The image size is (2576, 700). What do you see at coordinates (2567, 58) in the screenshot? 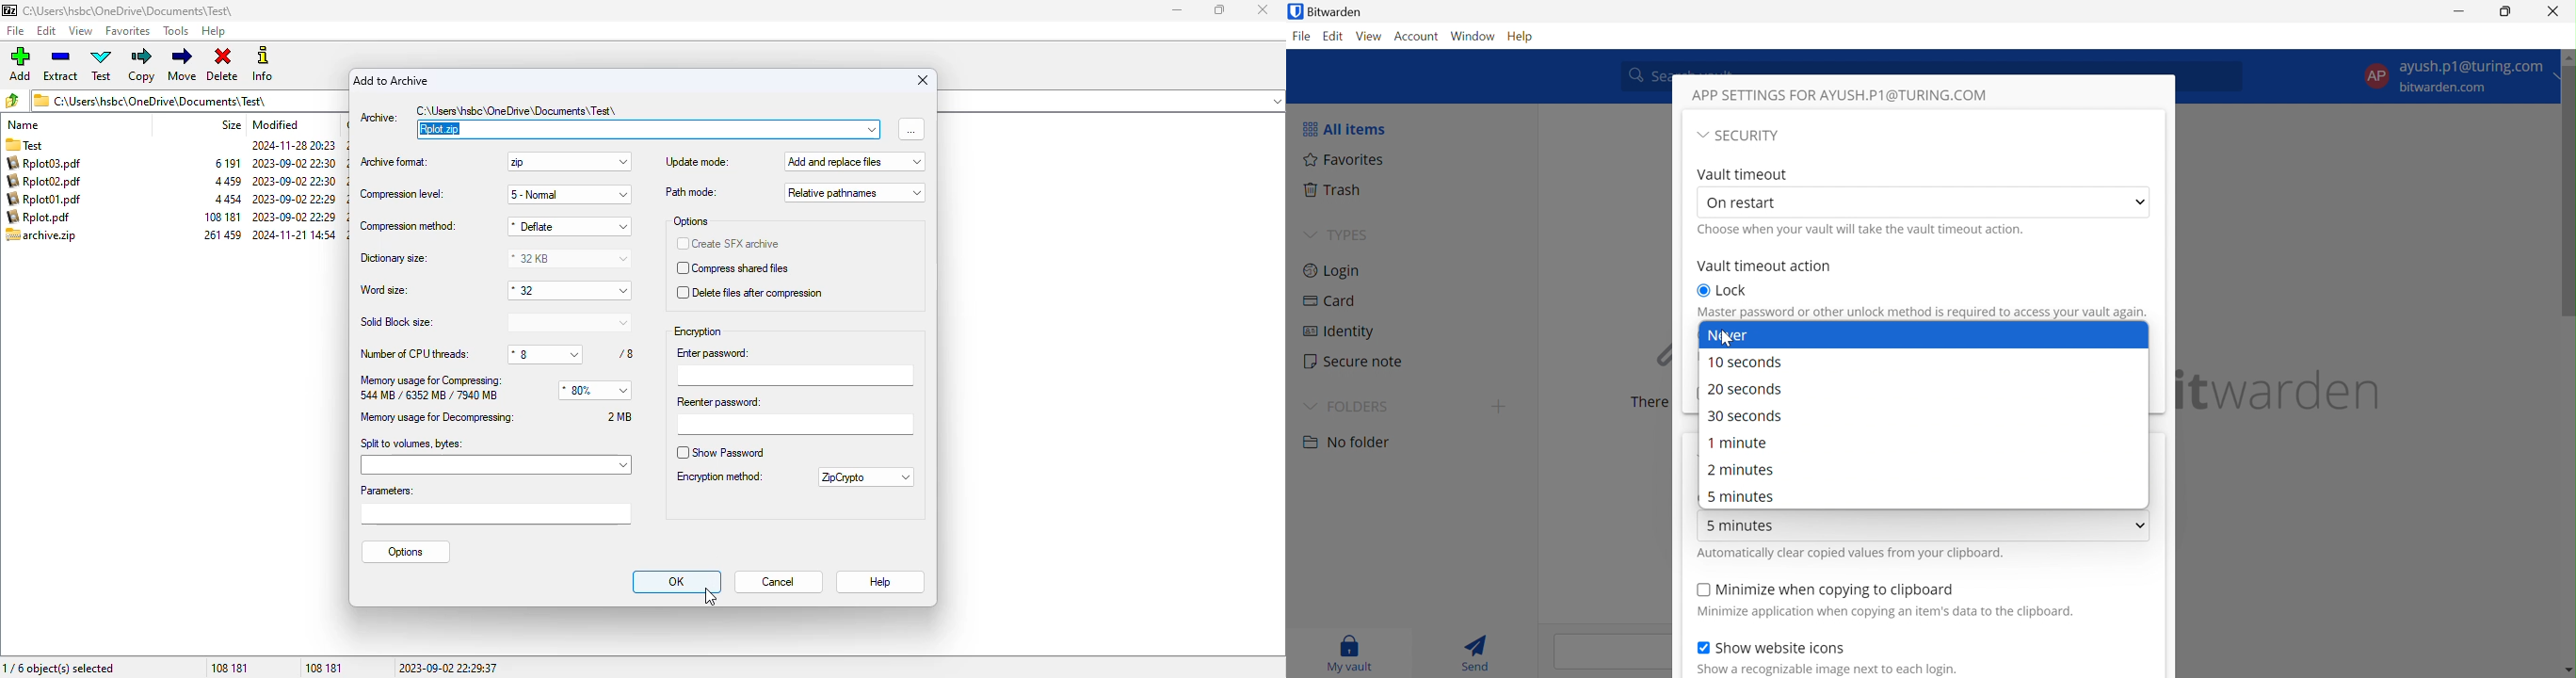
I see `move up` at bounding box center [2567, 58].